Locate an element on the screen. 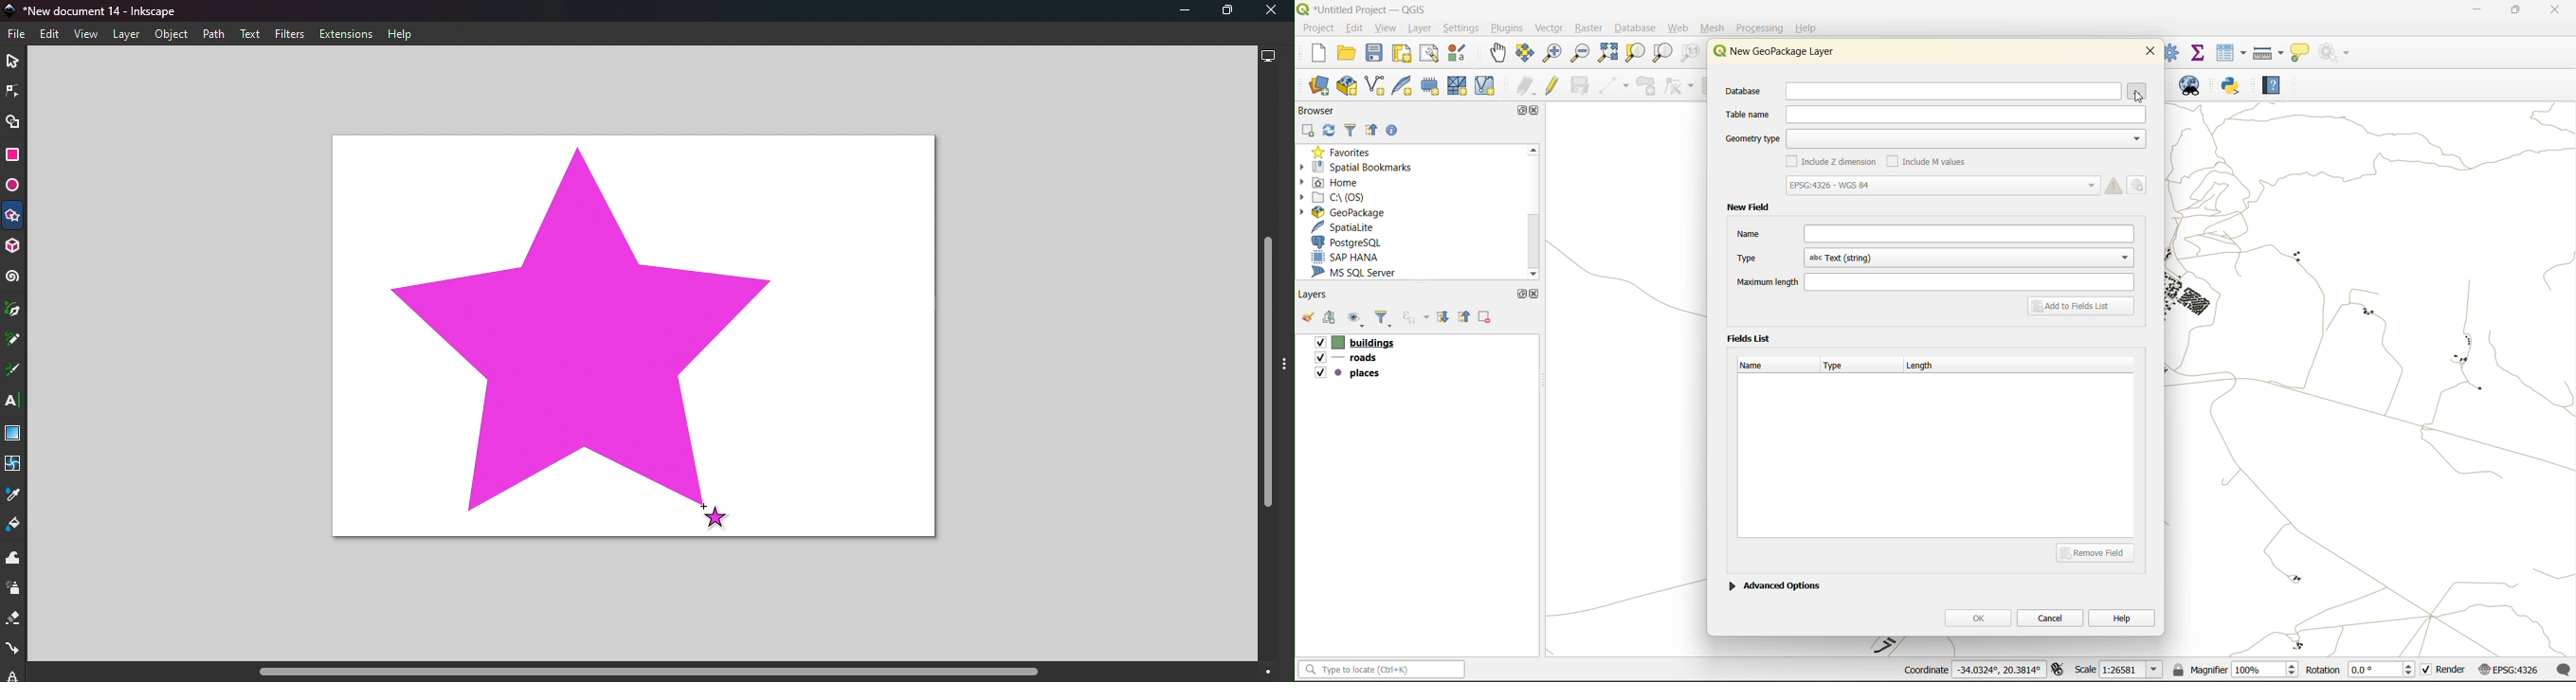 The height and width of the screenshot is (700, 2576). places is located at coordinates (1348, 375).